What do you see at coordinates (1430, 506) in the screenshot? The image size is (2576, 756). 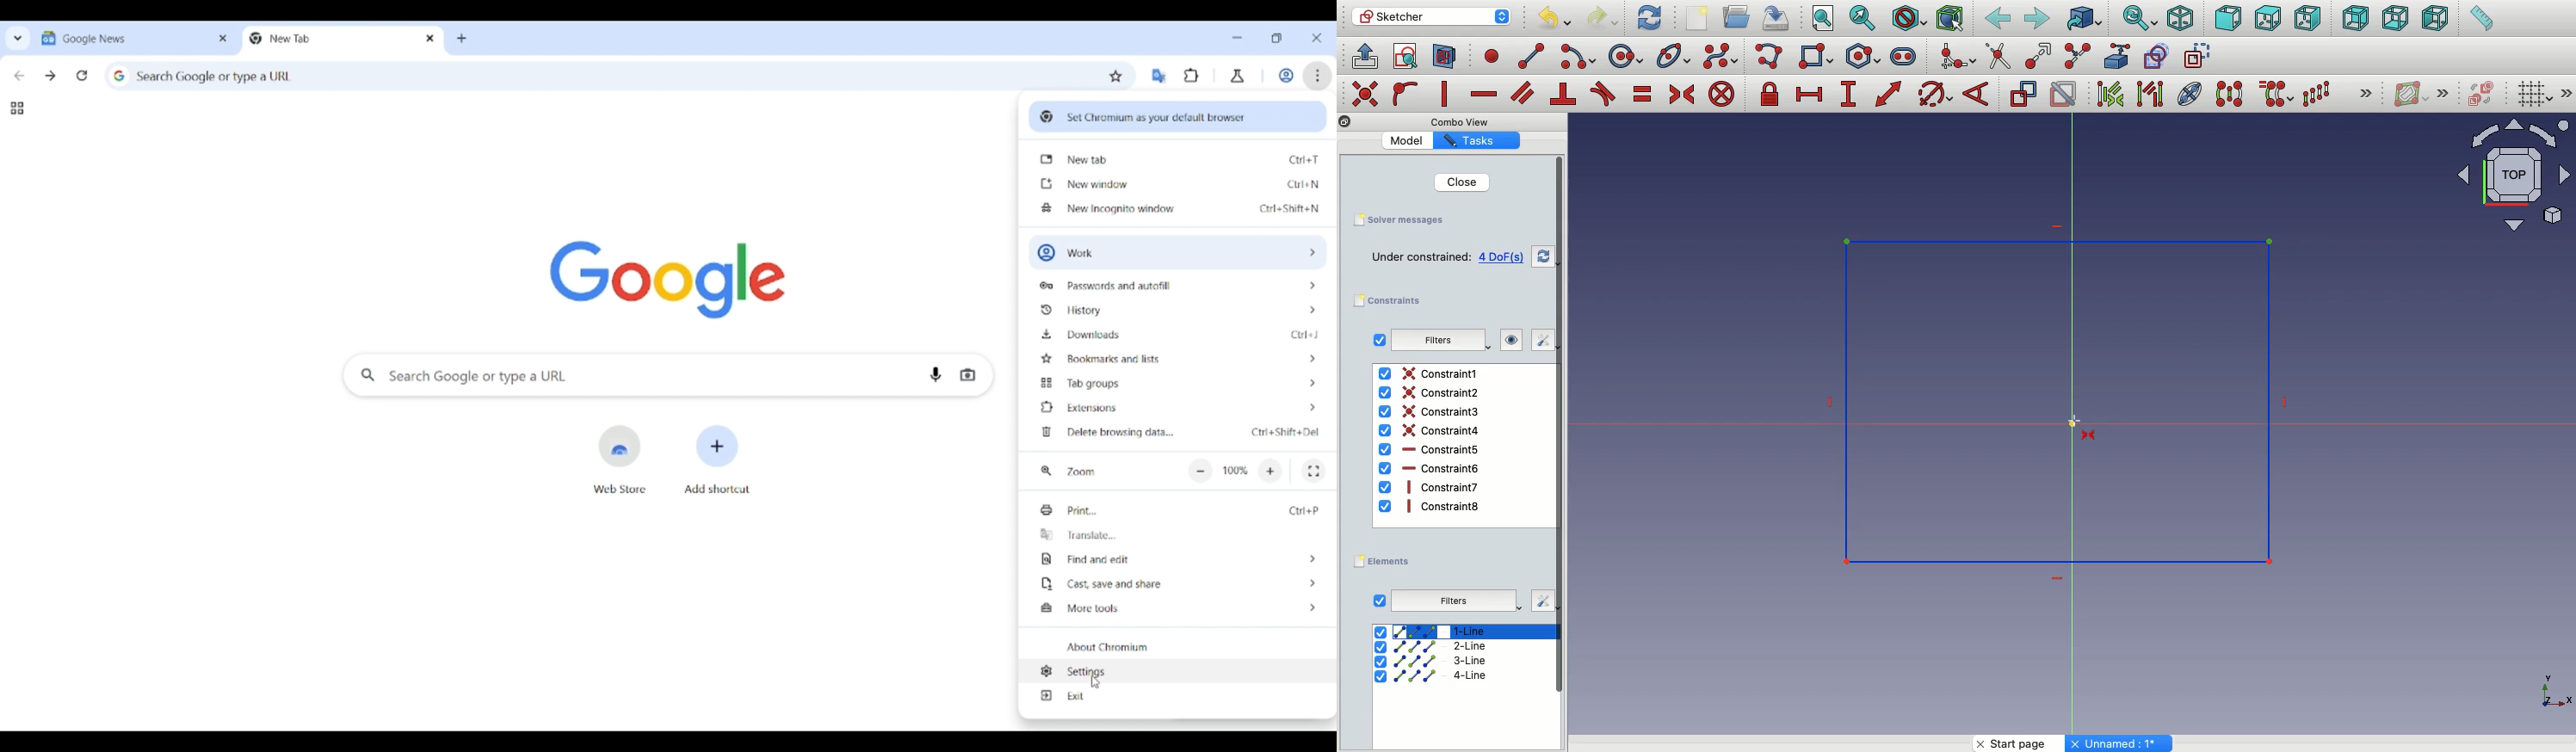 I see `Constraint8` at bounding box center [1430, 506].